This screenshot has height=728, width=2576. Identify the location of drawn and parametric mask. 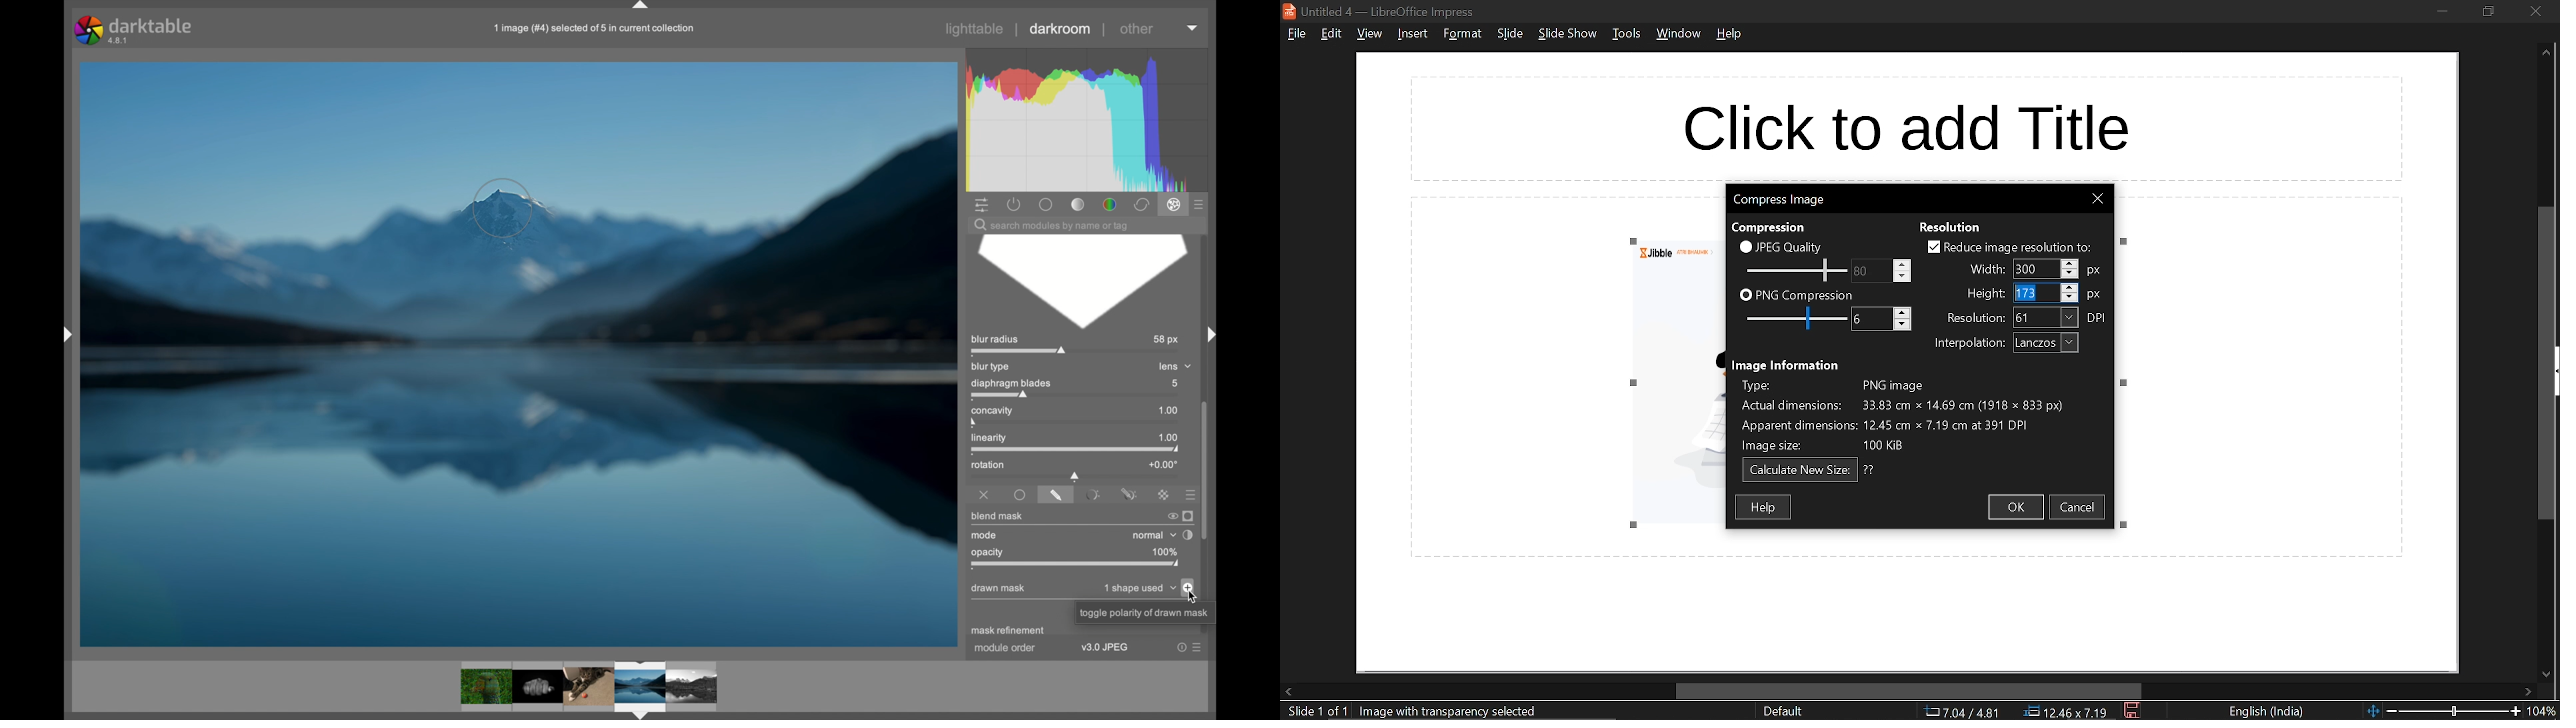
(1129, 492).